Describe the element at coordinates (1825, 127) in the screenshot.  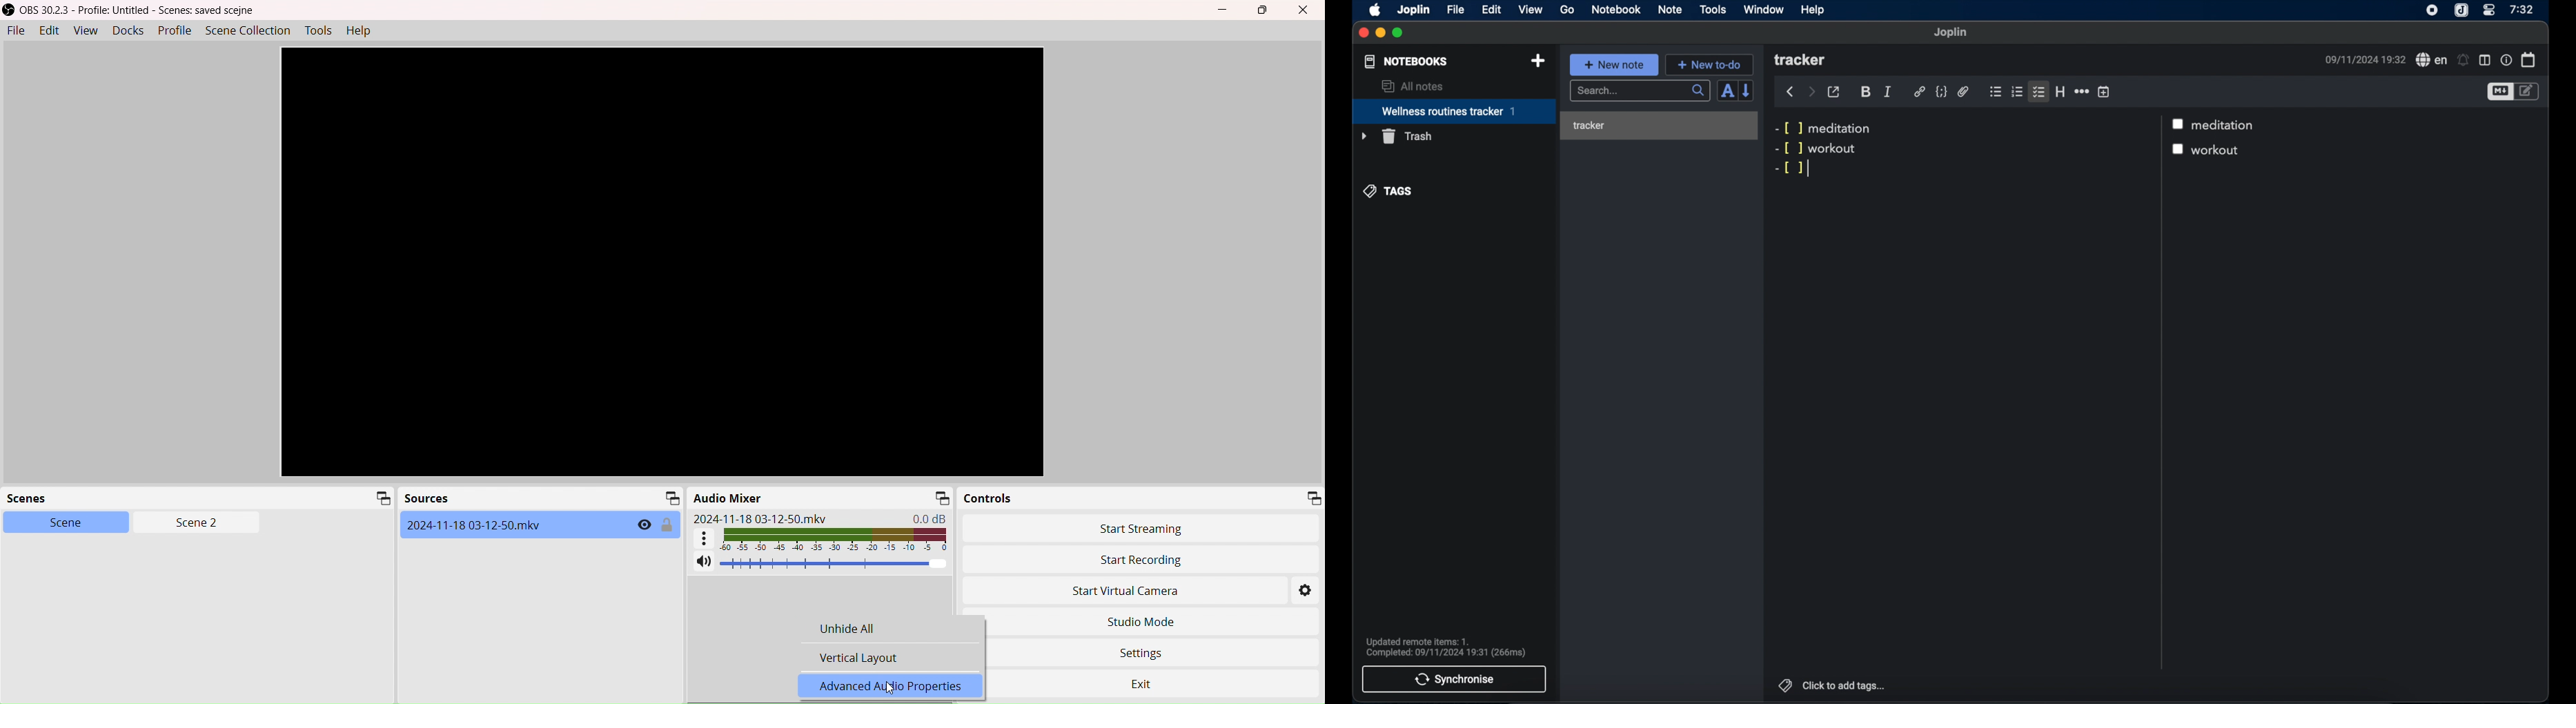
I see `-[ ] meditation` at that location.